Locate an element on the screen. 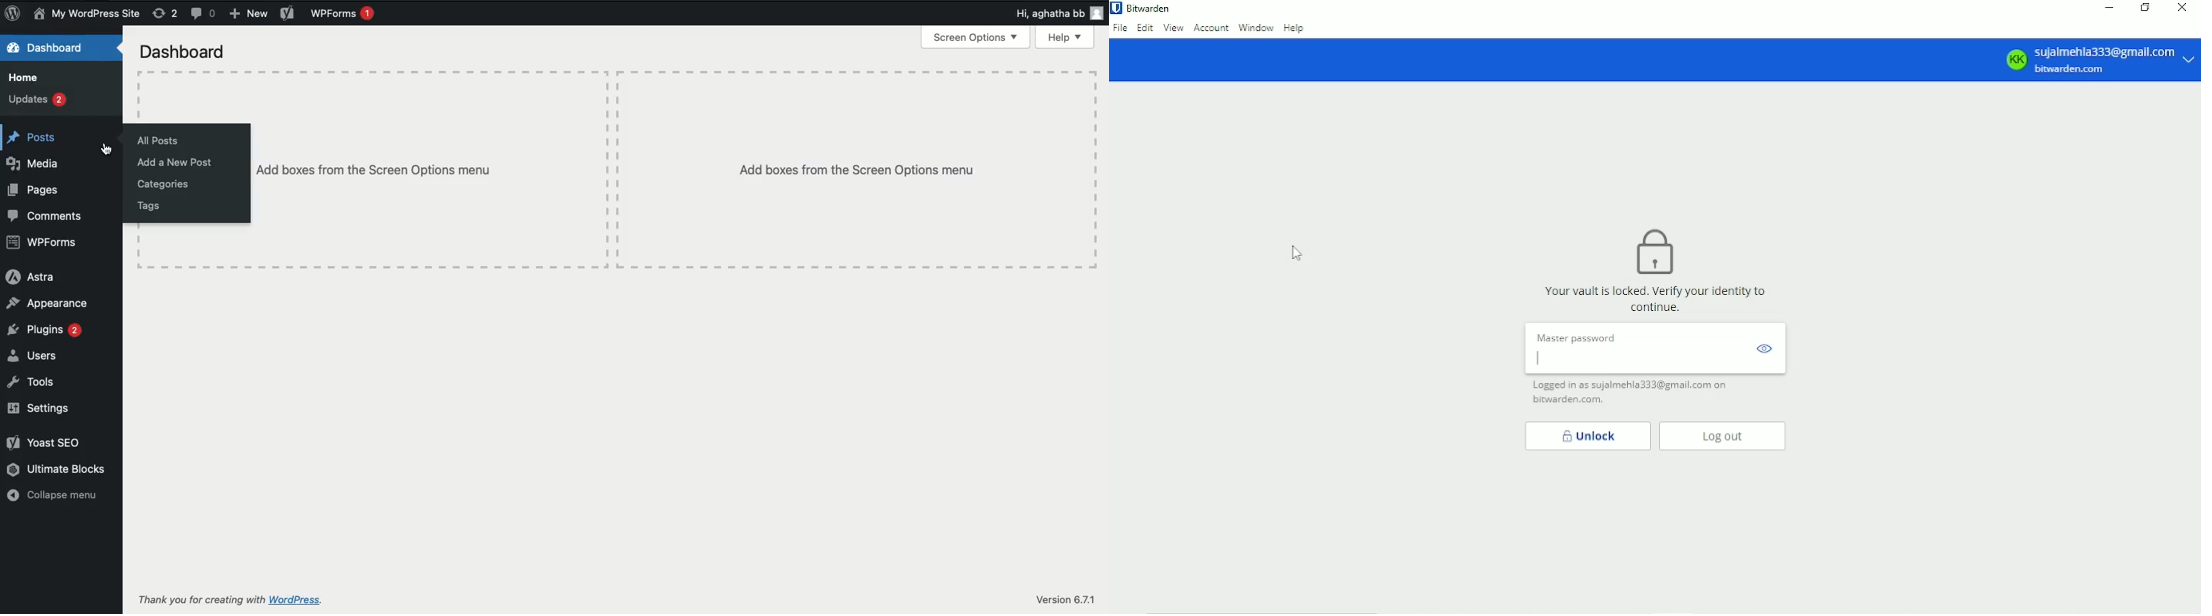 The width and height of the screenshot is (2212, 616). Logo is located at coordinates (11, 14).